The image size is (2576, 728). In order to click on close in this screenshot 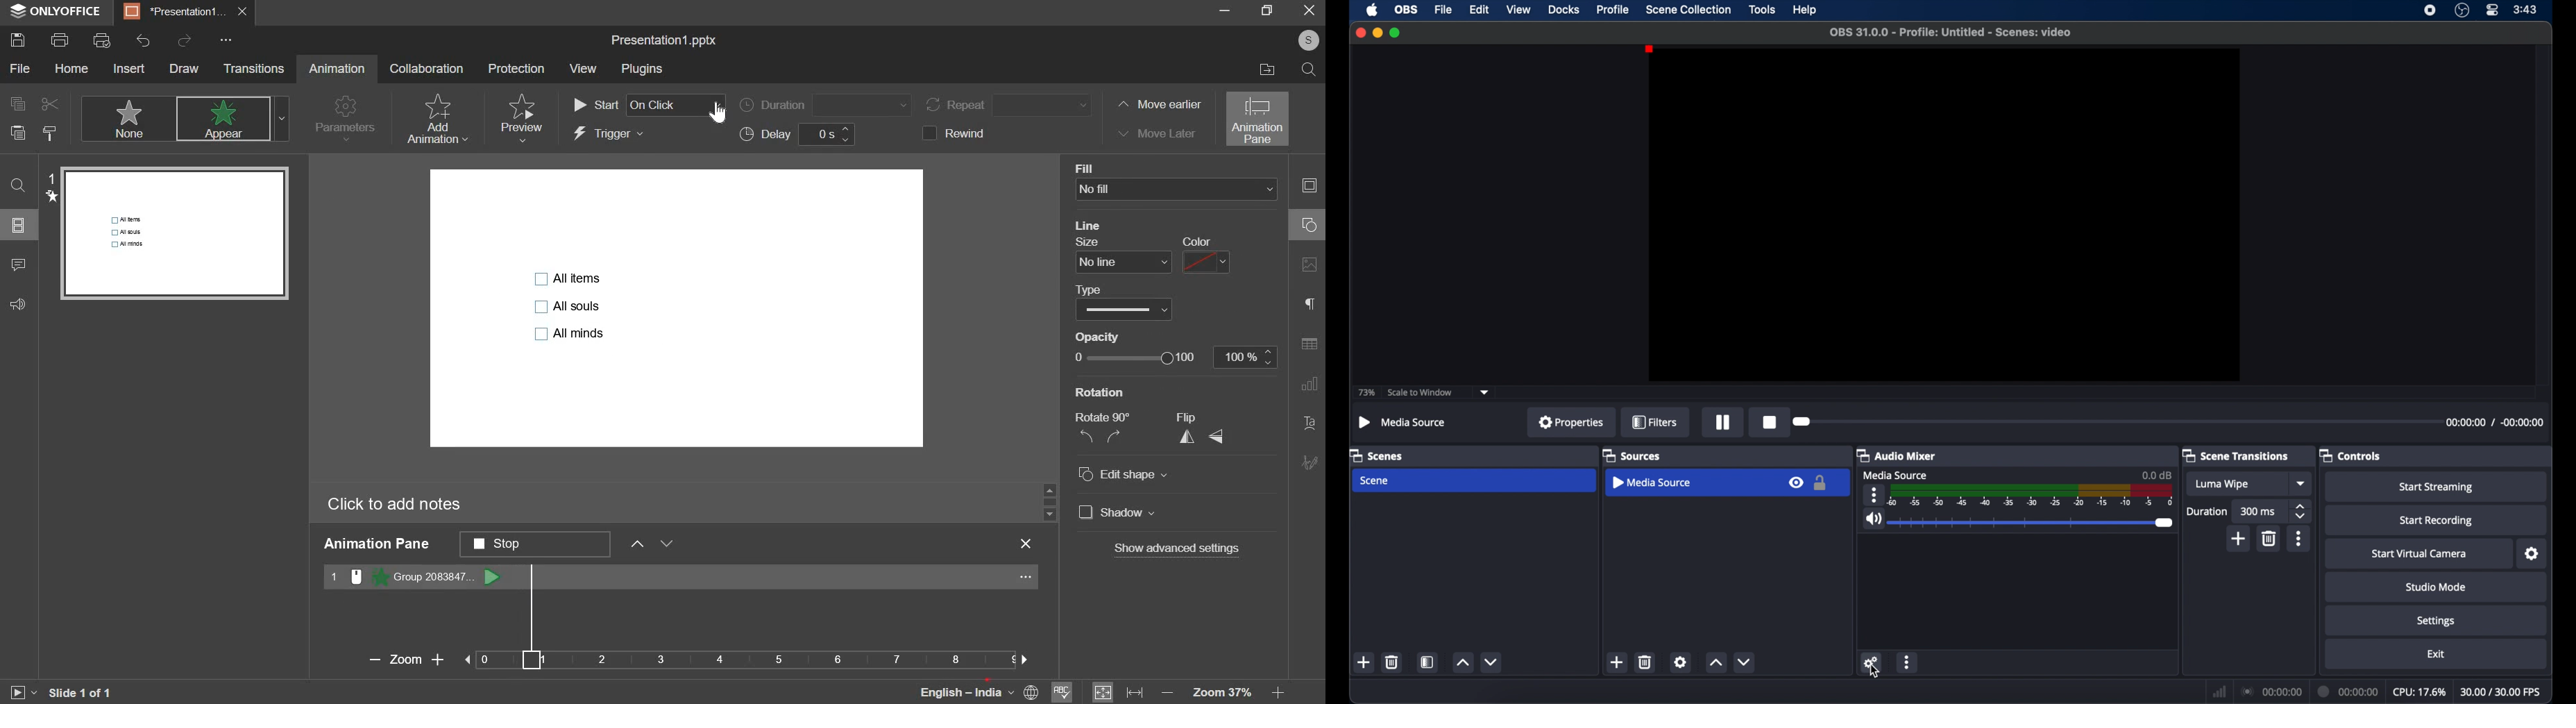, I will do `click(1361, 33)`.